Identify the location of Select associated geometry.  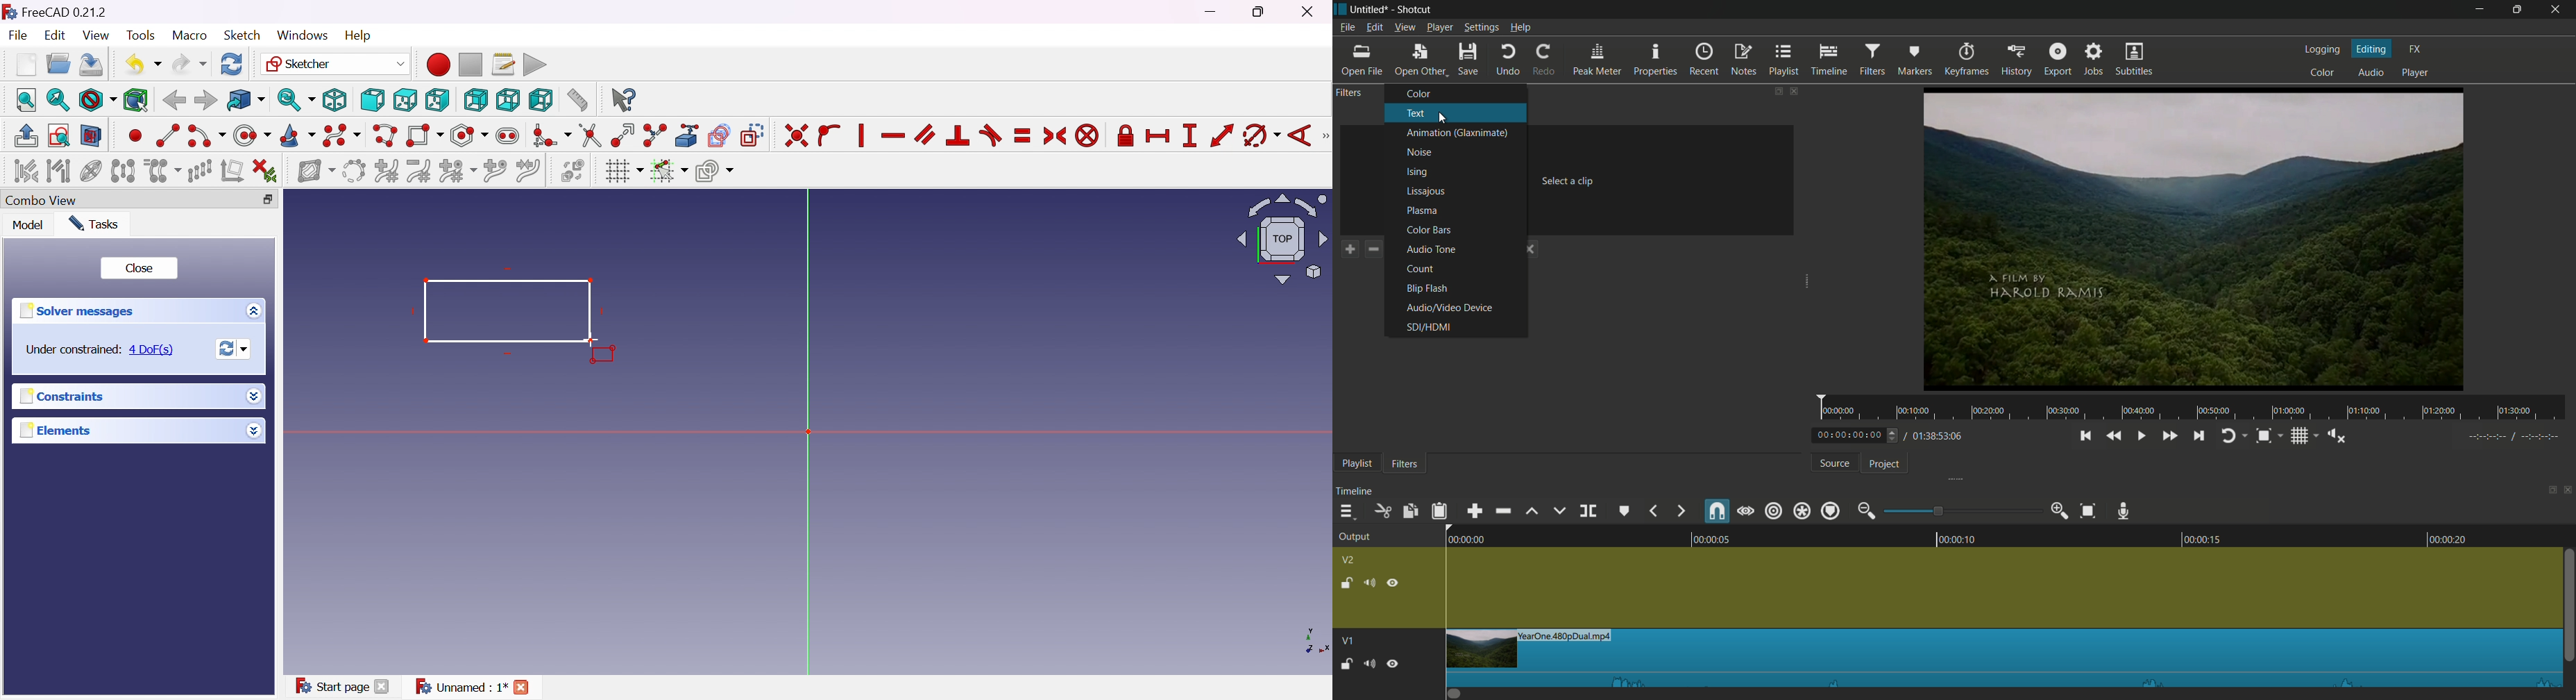
(59, 170).